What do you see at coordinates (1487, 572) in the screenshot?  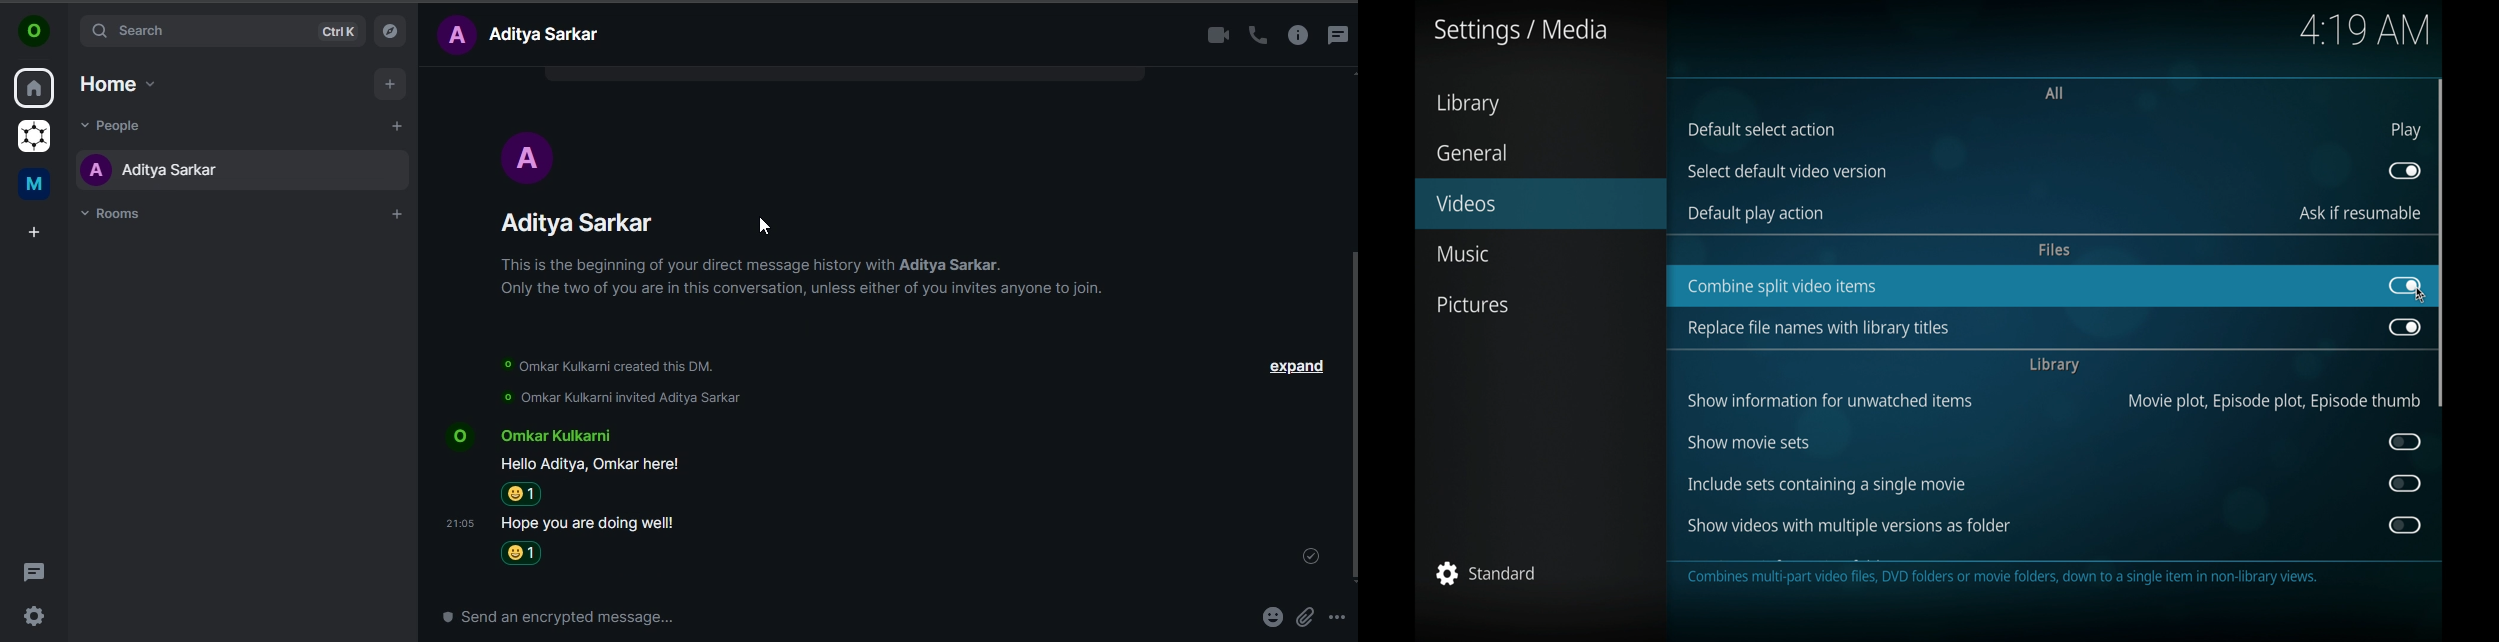 I see `standard` at bounding box center [1487, 572].